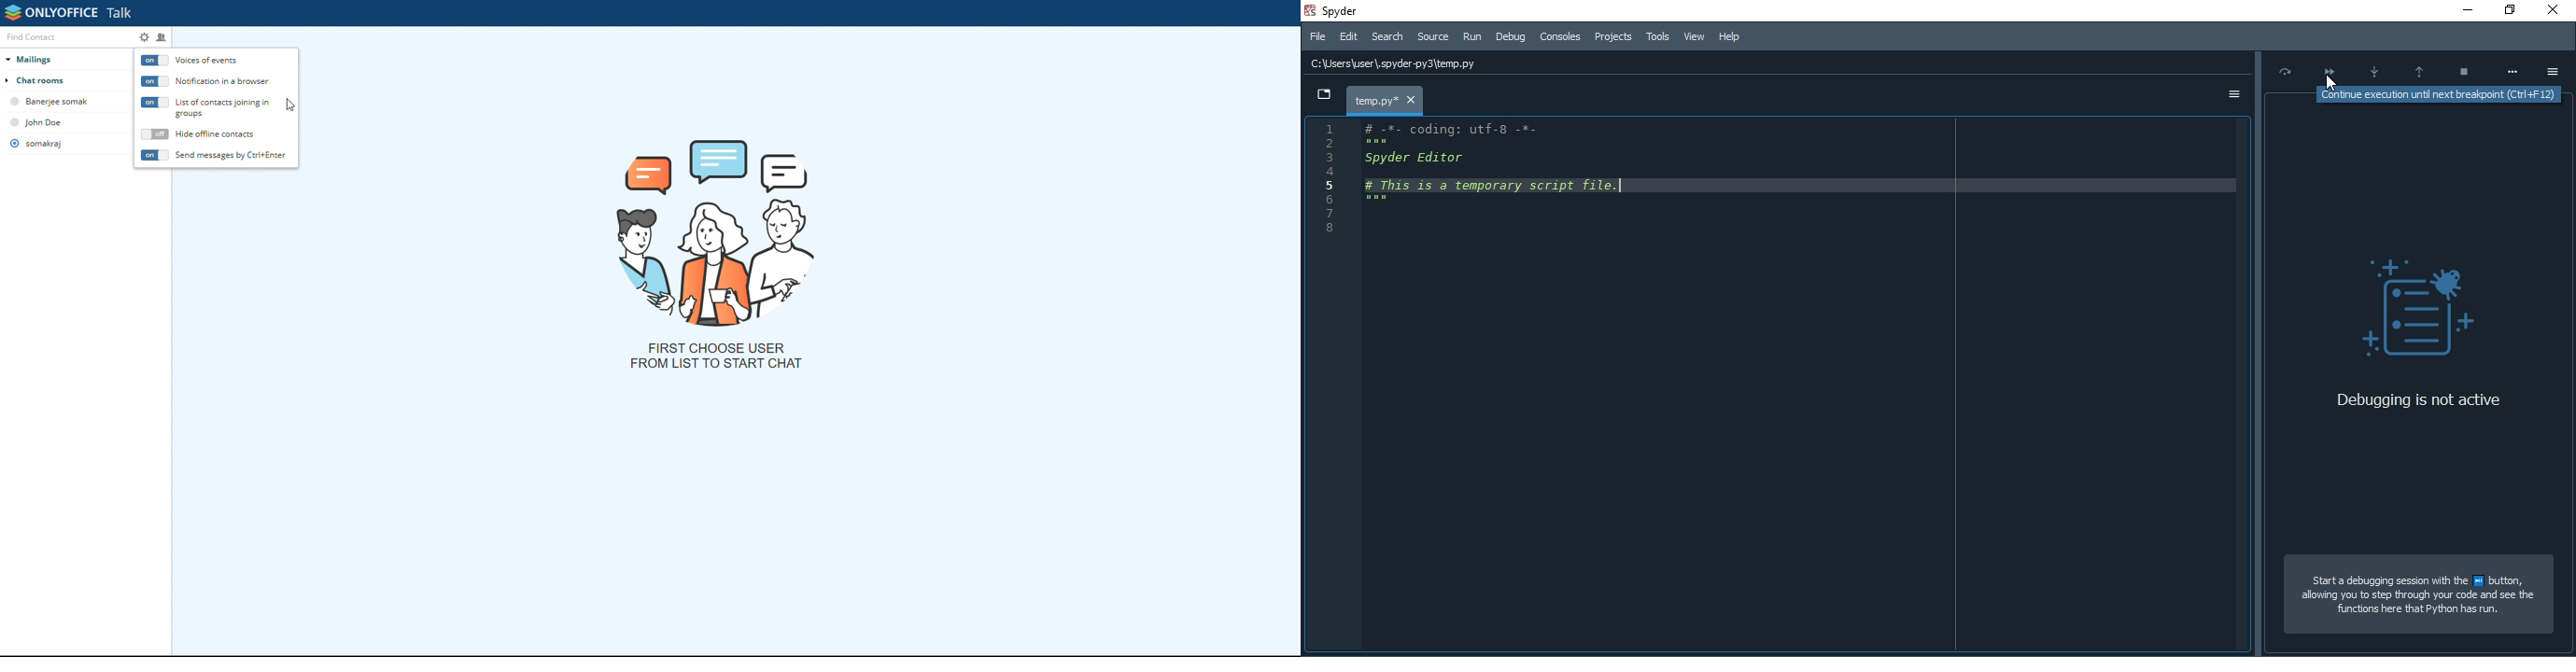 The height and width of the screenshot is (672, 2576). Describe the element at coordinates (2422, 242) in the screenshot. I see `debugging details` at that location.